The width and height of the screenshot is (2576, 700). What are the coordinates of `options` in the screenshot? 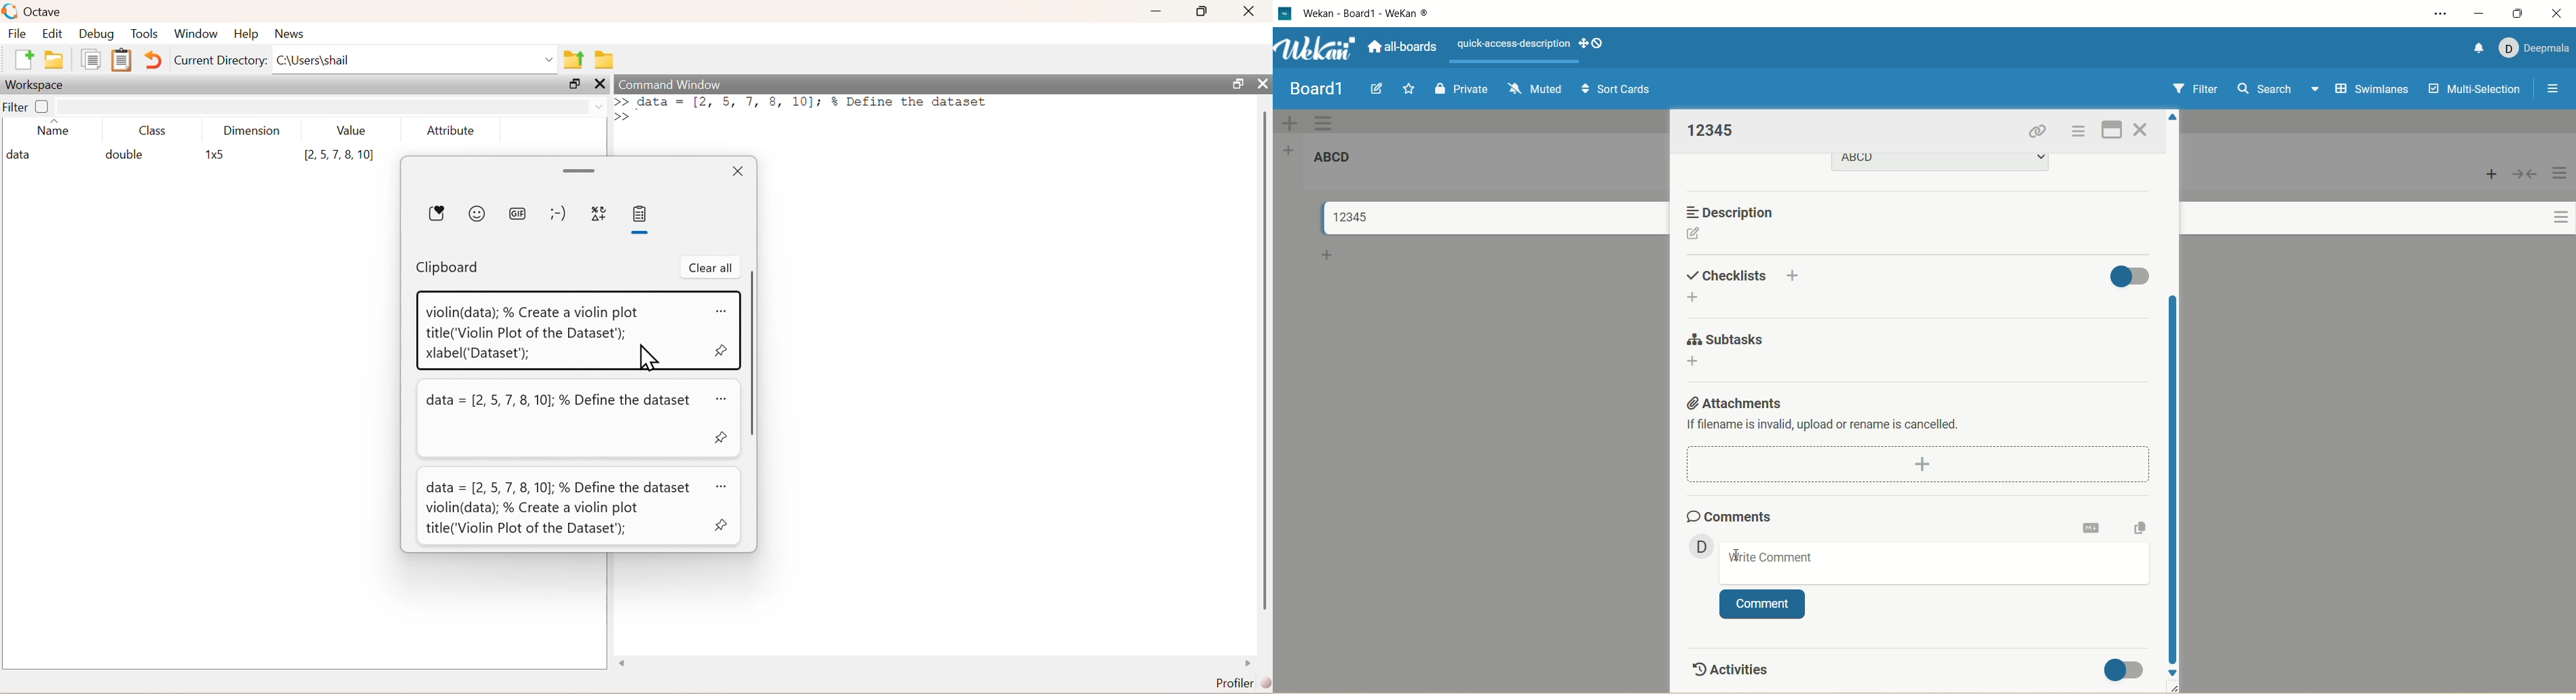 It's located at (724, 487).